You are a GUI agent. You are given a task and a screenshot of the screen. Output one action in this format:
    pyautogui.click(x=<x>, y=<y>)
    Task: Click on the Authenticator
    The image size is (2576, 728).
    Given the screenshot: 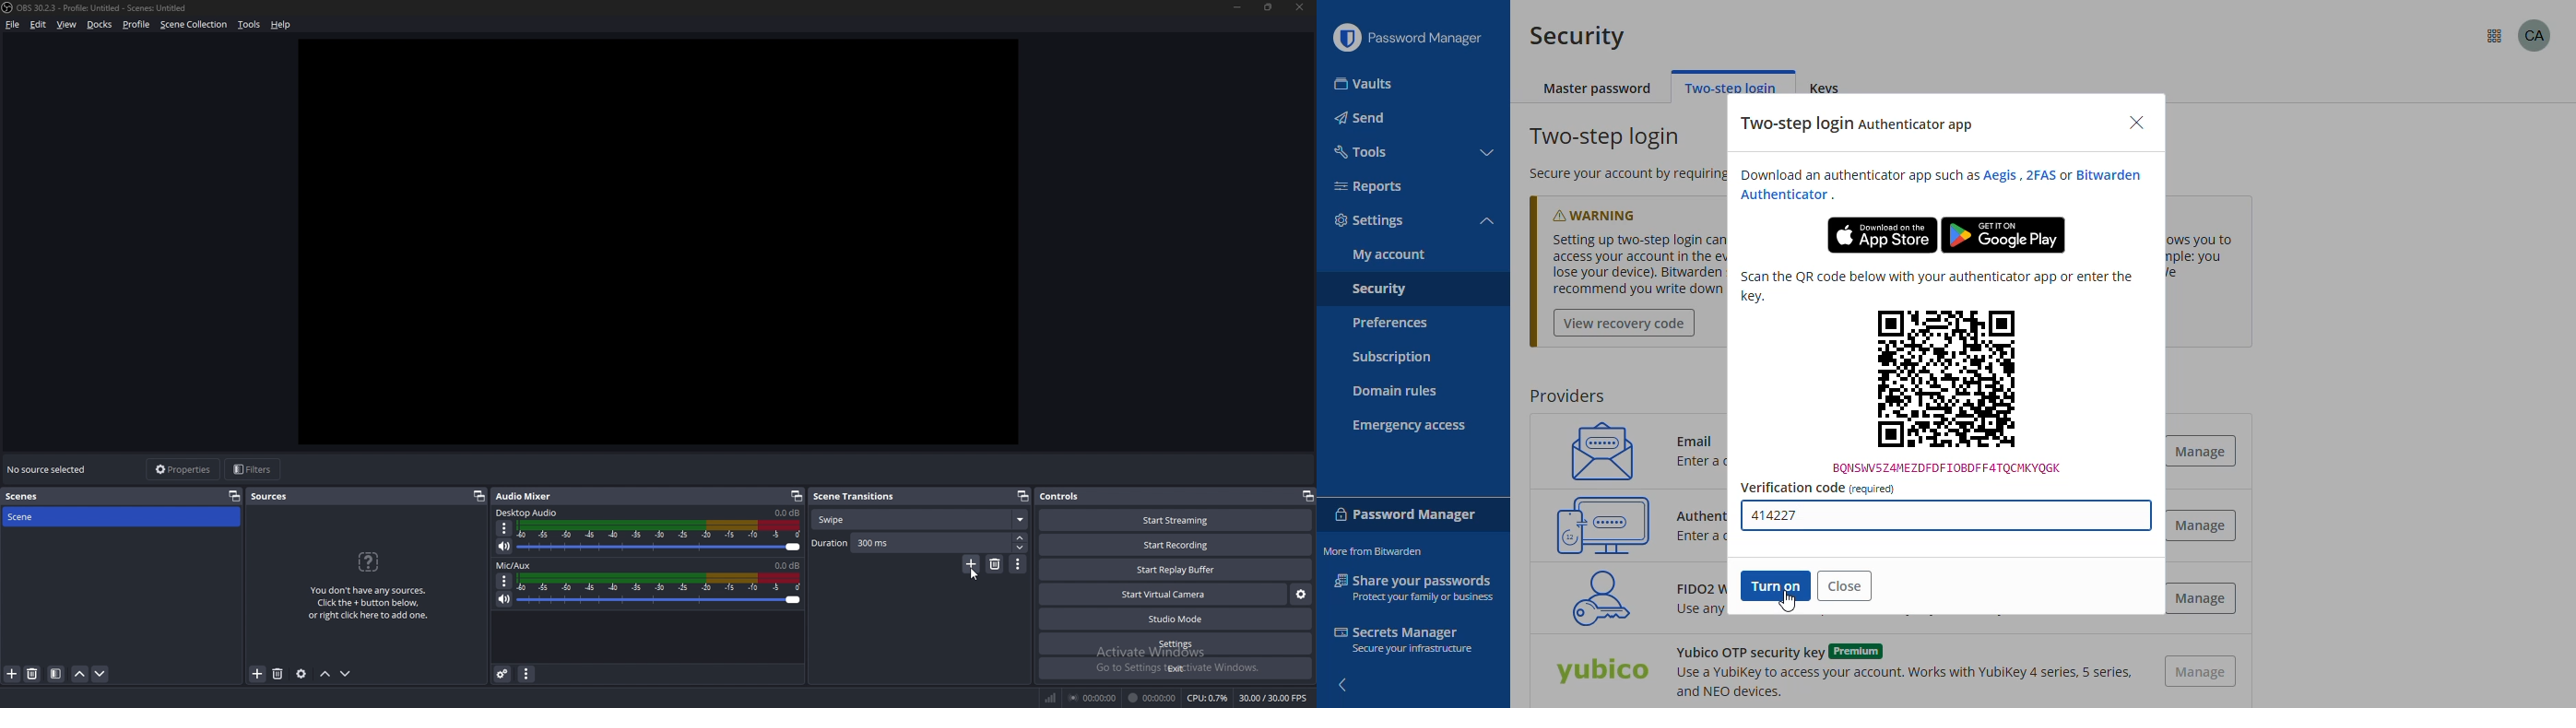 What is the action you would take?
    pyautogui.click(x=1785, y=195)
    